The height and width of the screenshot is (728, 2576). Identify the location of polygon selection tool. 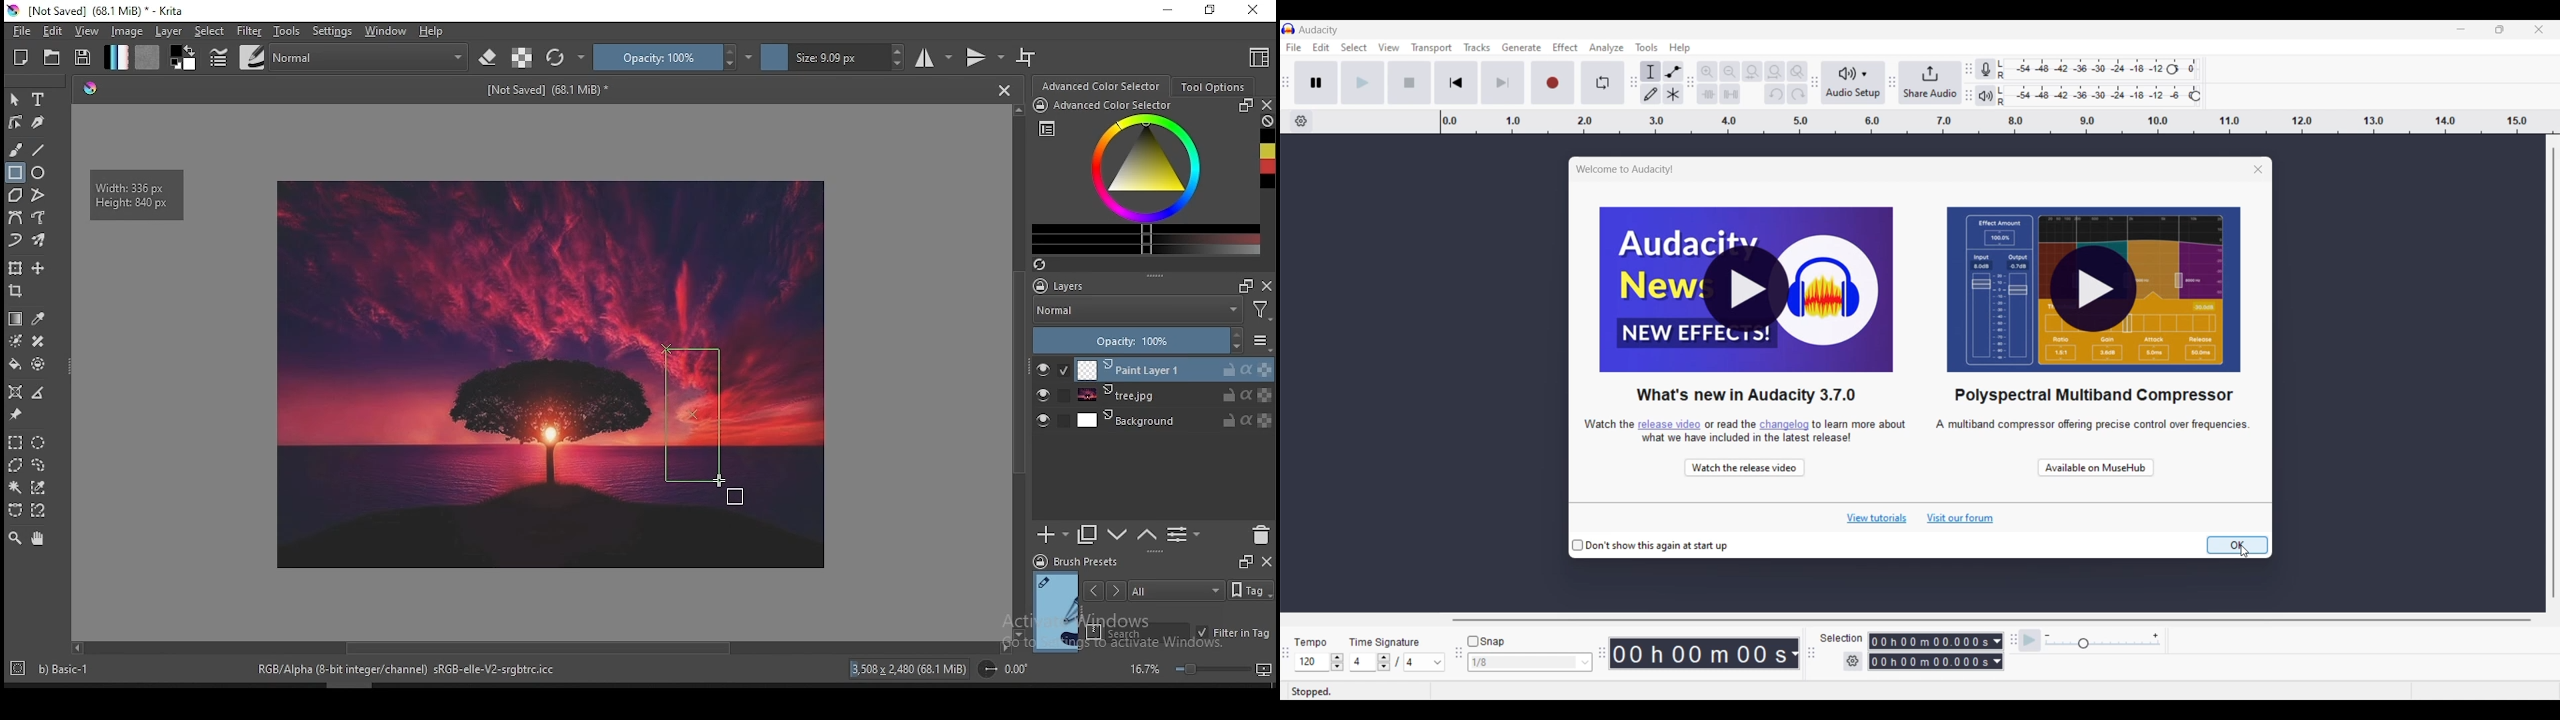
(12, 465).